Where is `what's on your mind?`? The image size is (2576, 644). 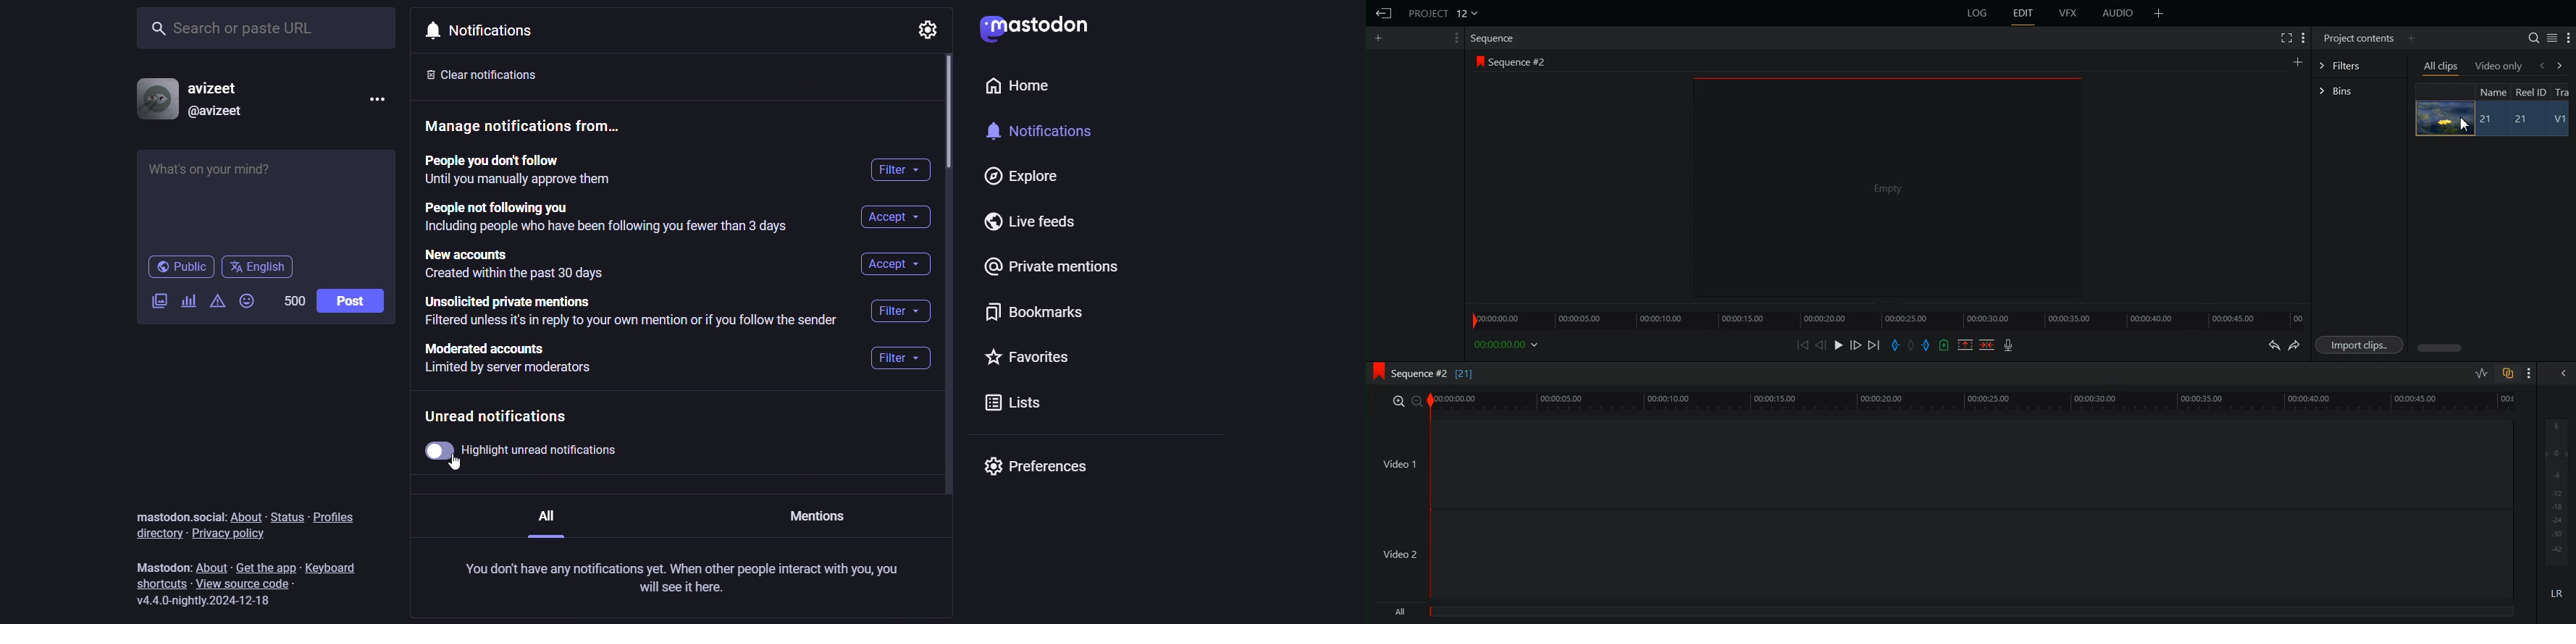 what's on your mind? is located at coordinates (261, 199).